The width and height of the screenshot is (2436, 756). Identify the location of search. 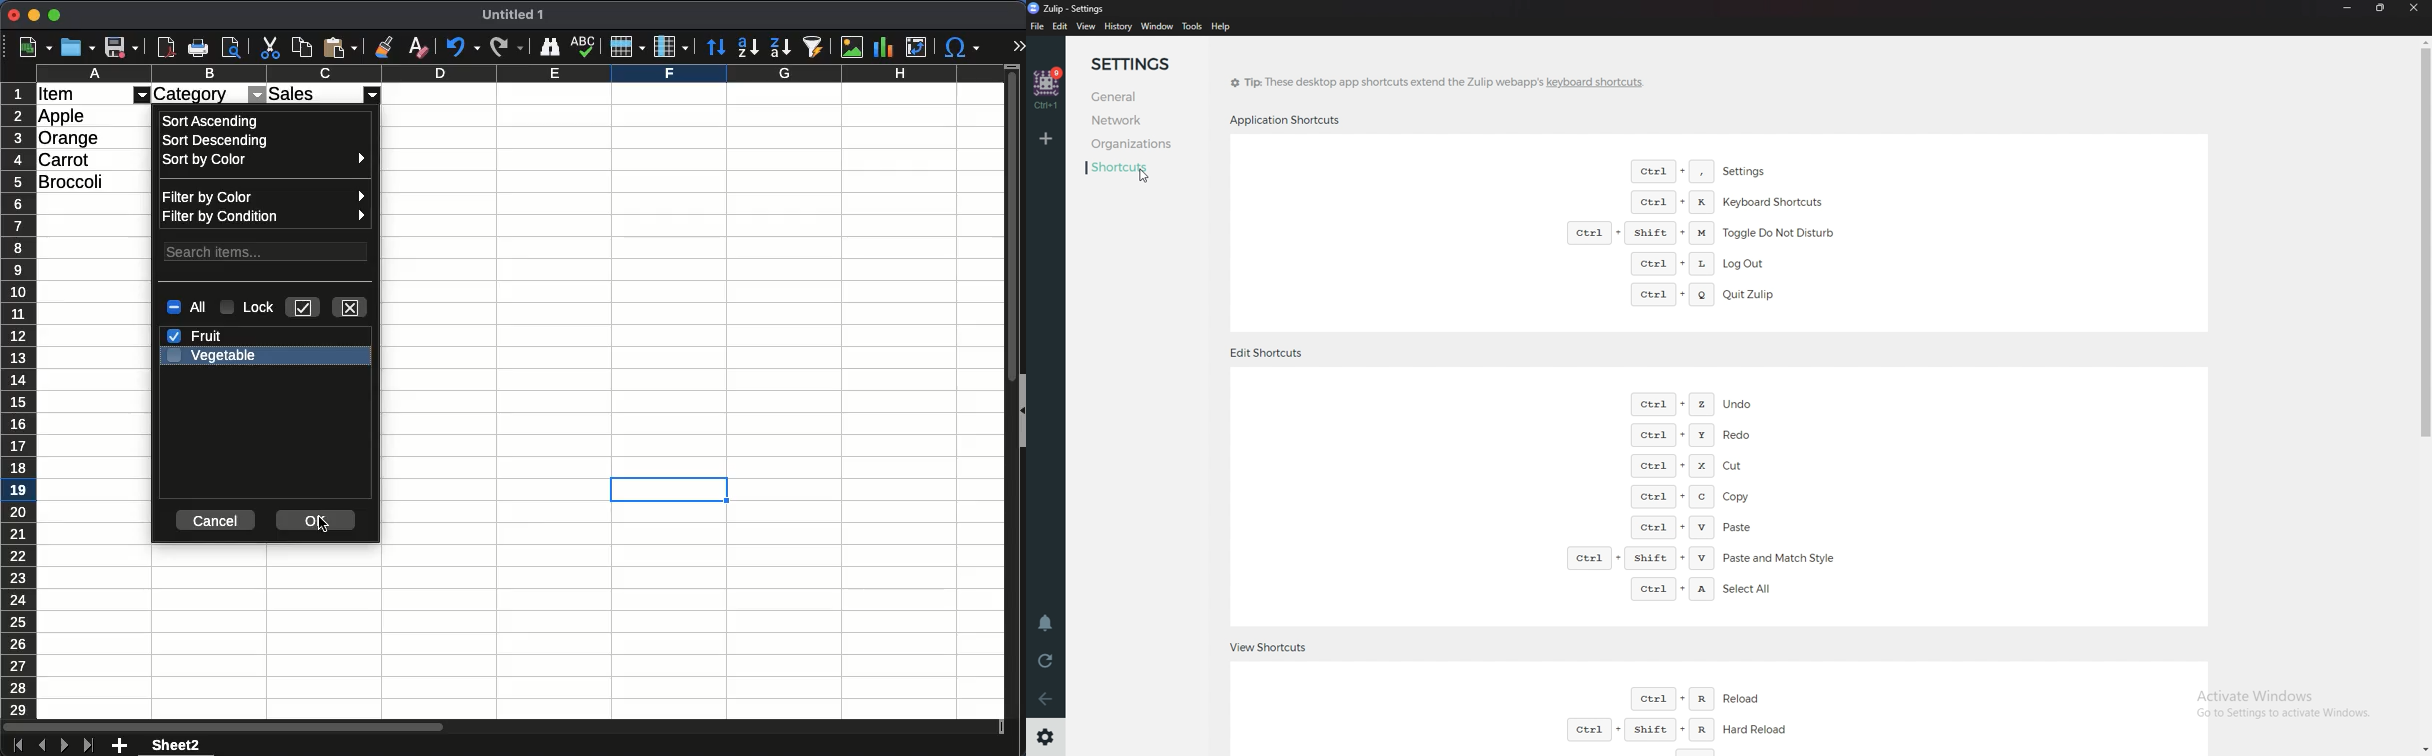
(267, 251).